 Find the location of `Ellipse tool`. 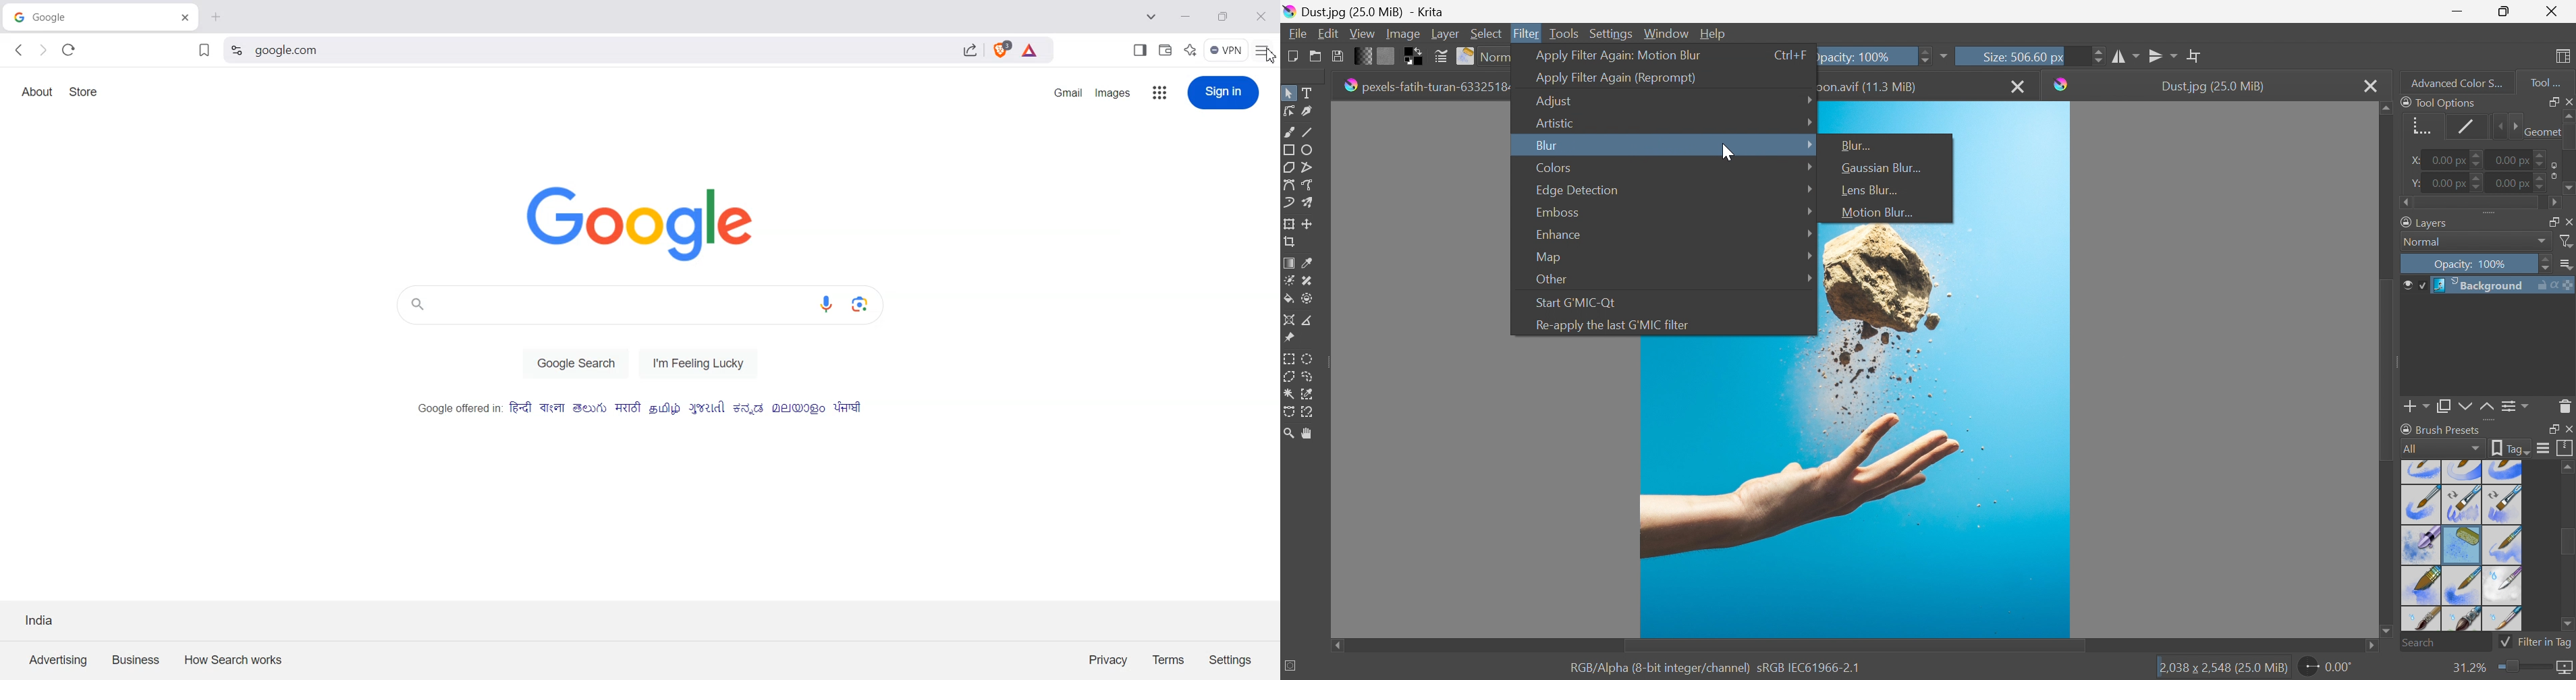

Ellipse tool is located at coordinates (1311, 149).